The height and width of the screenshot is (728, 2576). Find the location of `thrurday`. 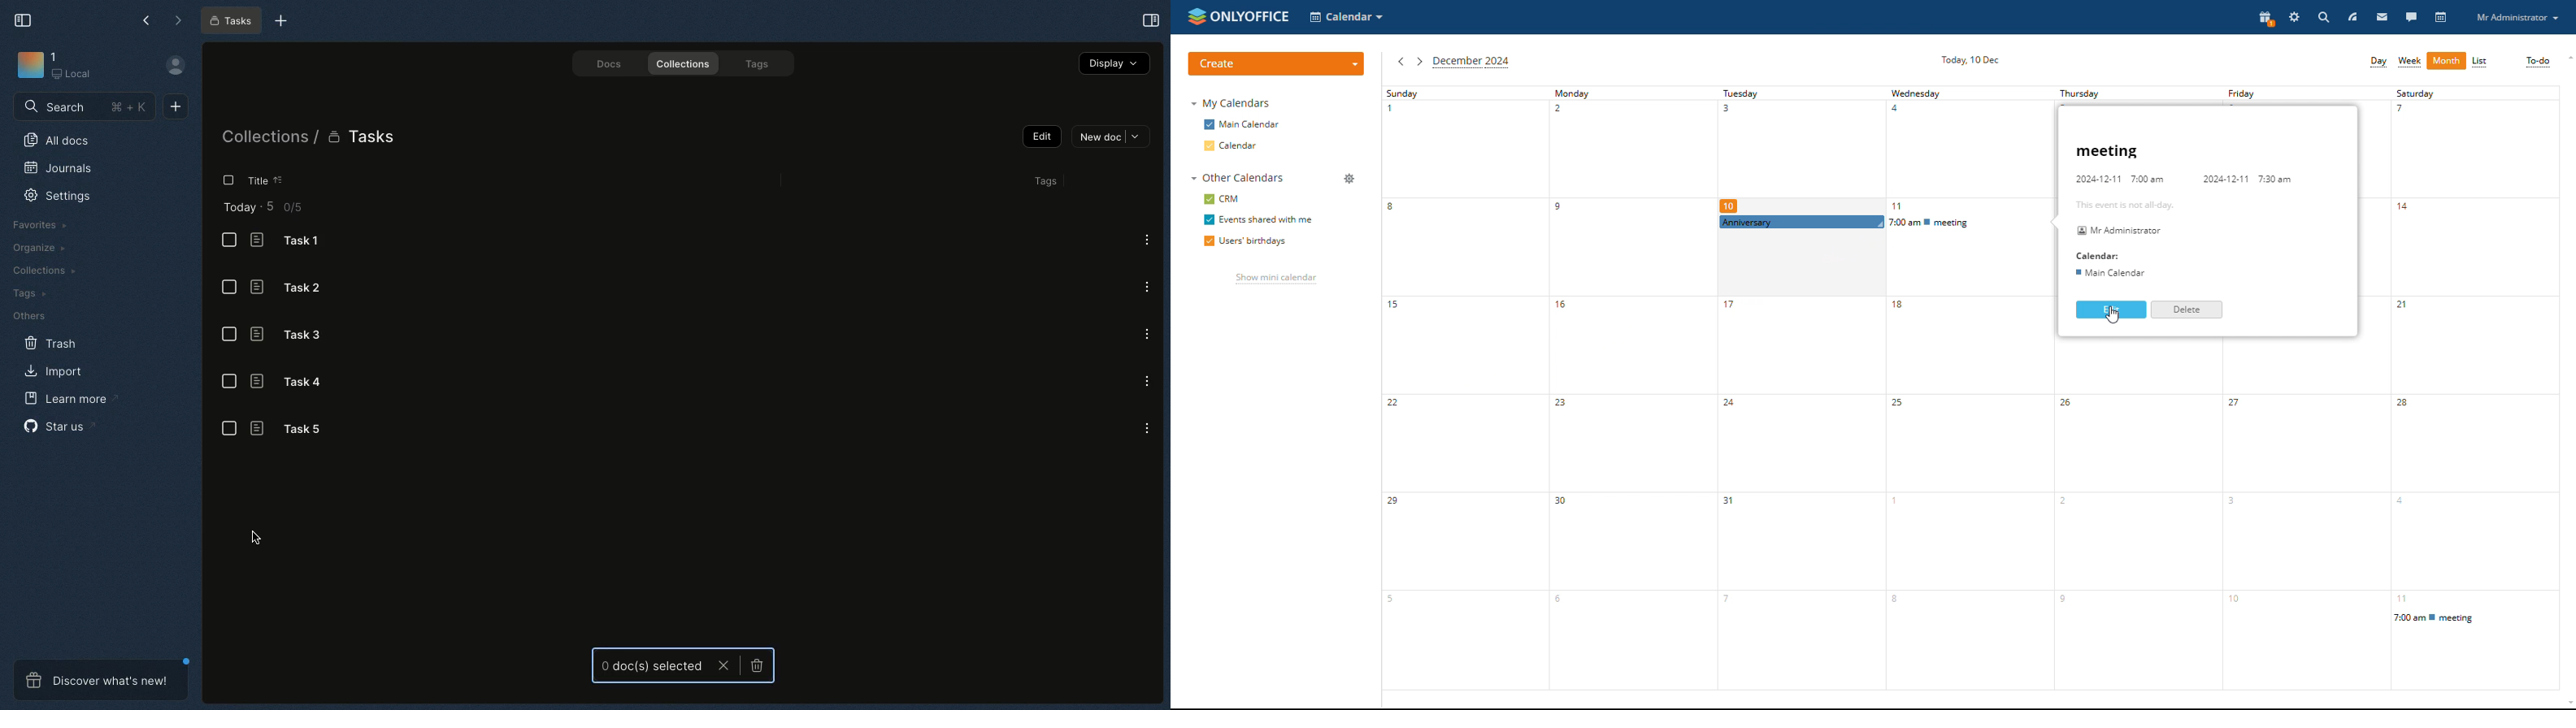

thrurday is located at coordinates (2103, 91).